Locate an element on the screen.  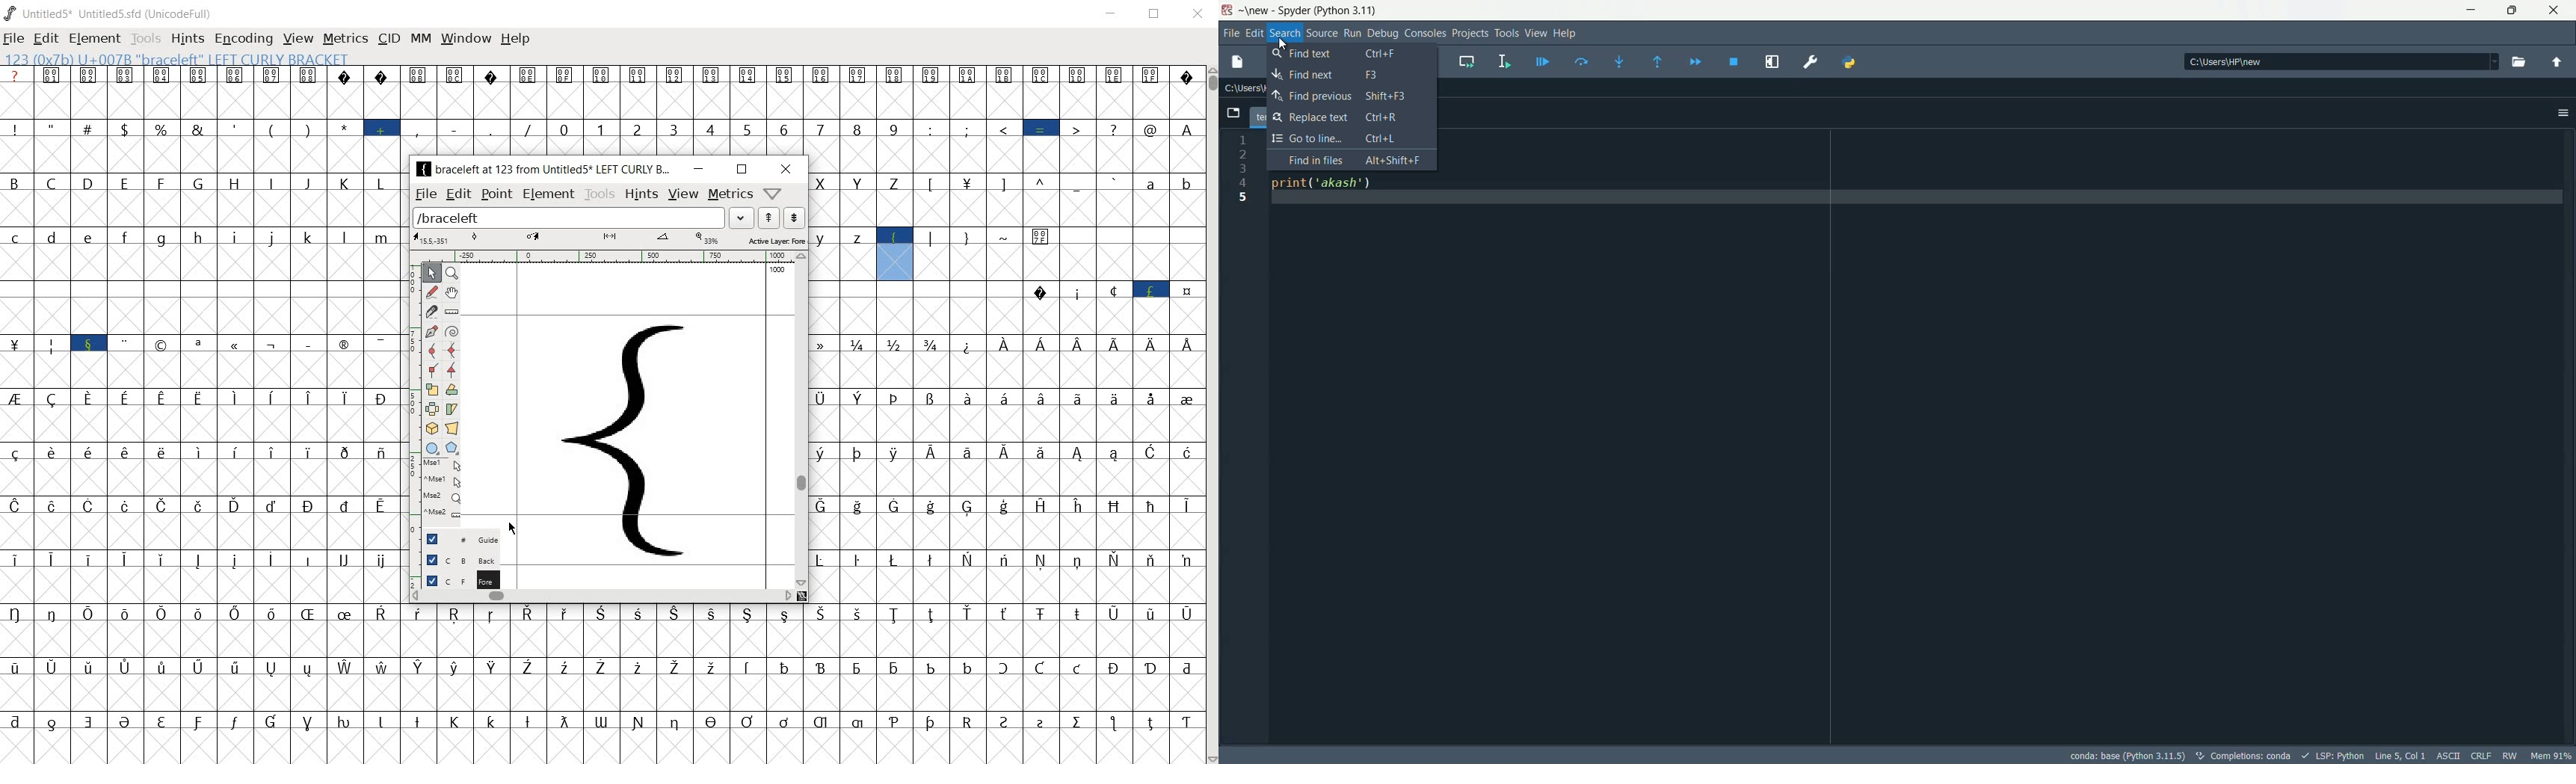
directory is located at coordinates (2231, 61).